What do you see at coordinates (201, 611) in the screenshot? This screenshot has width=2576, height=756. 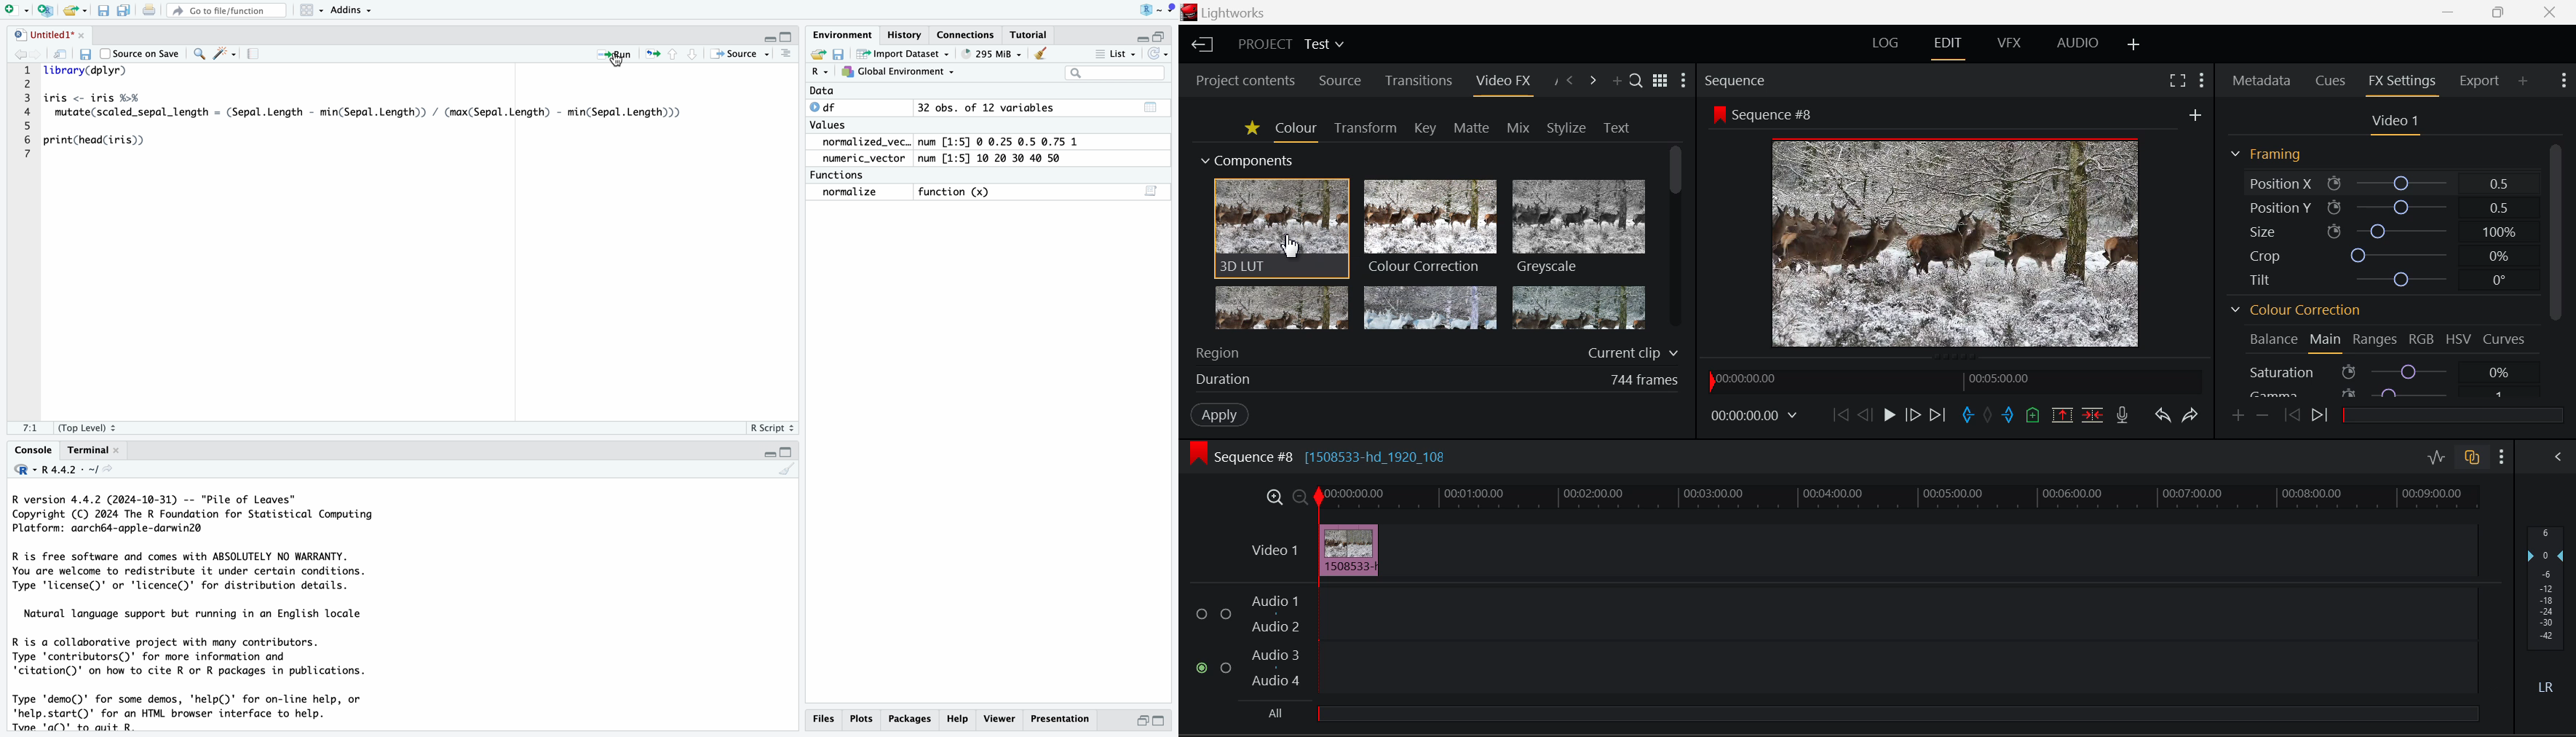 I see `Code` at bounding box center [201, 611].